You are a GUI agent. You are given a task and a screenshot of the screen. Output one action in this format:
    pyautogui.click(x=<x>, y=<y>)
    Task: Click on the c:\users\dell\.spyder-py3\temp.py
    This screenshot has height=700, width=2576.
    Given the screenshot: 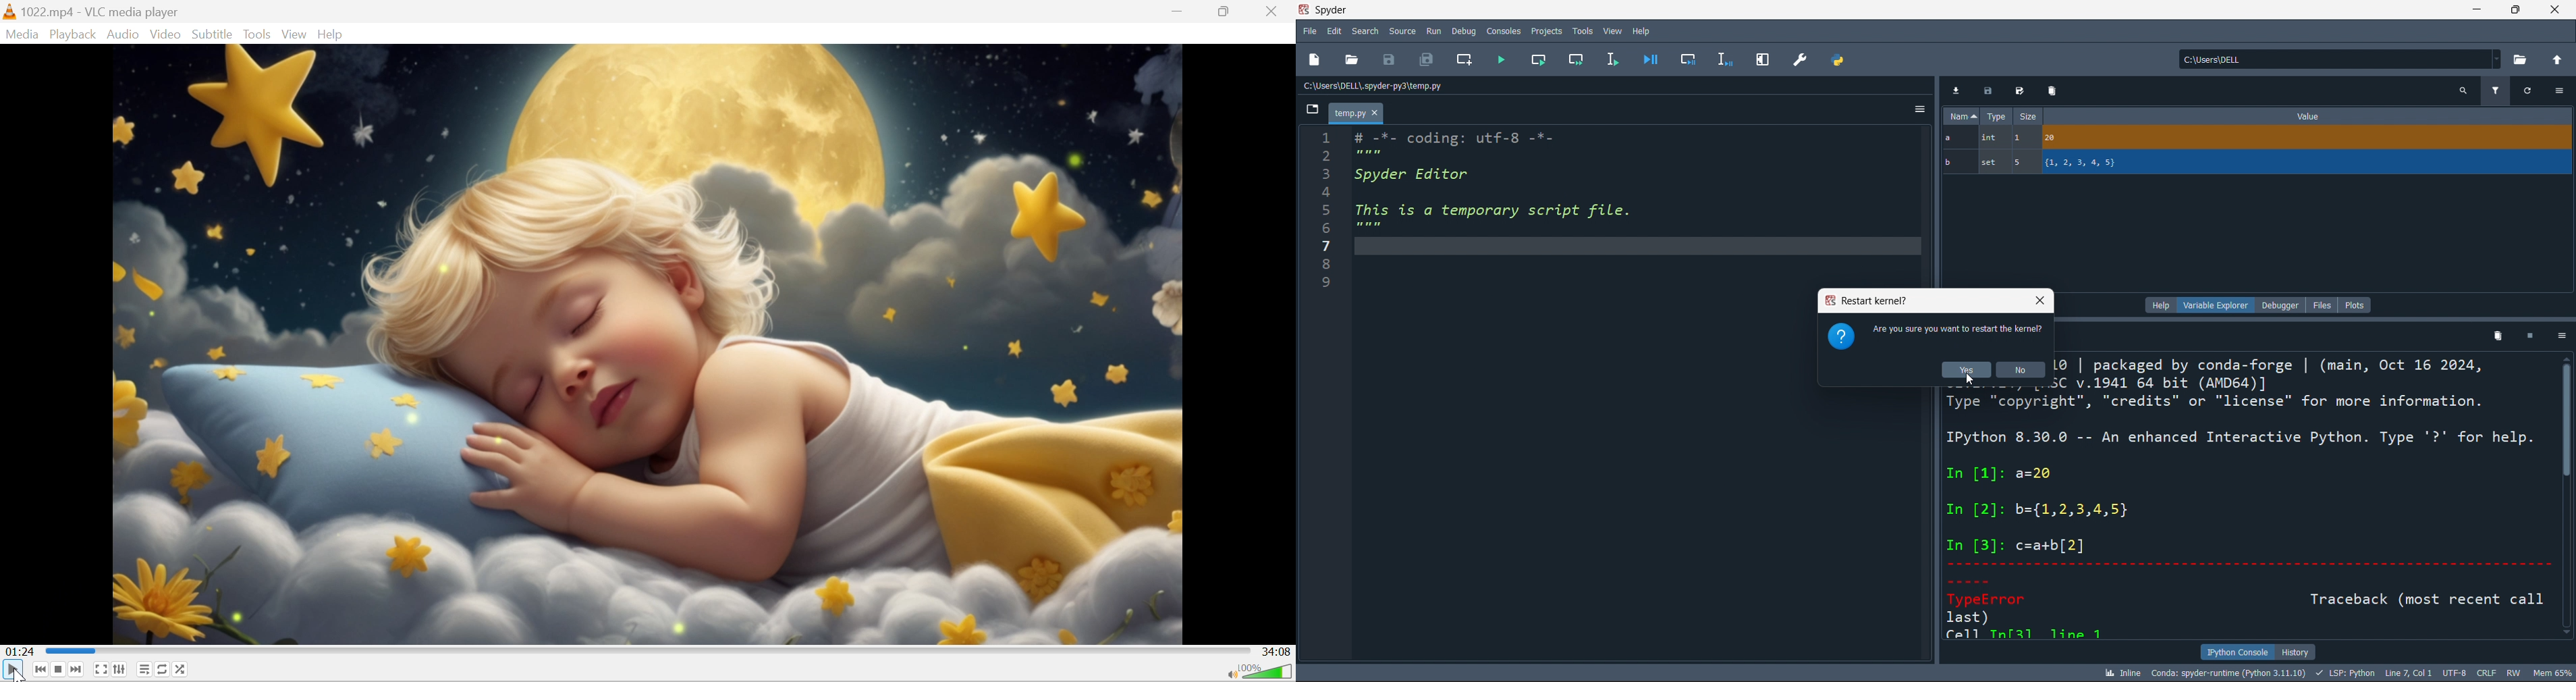 What is the action you would take?
    pyautogui.click(x=1373, y=86)
    